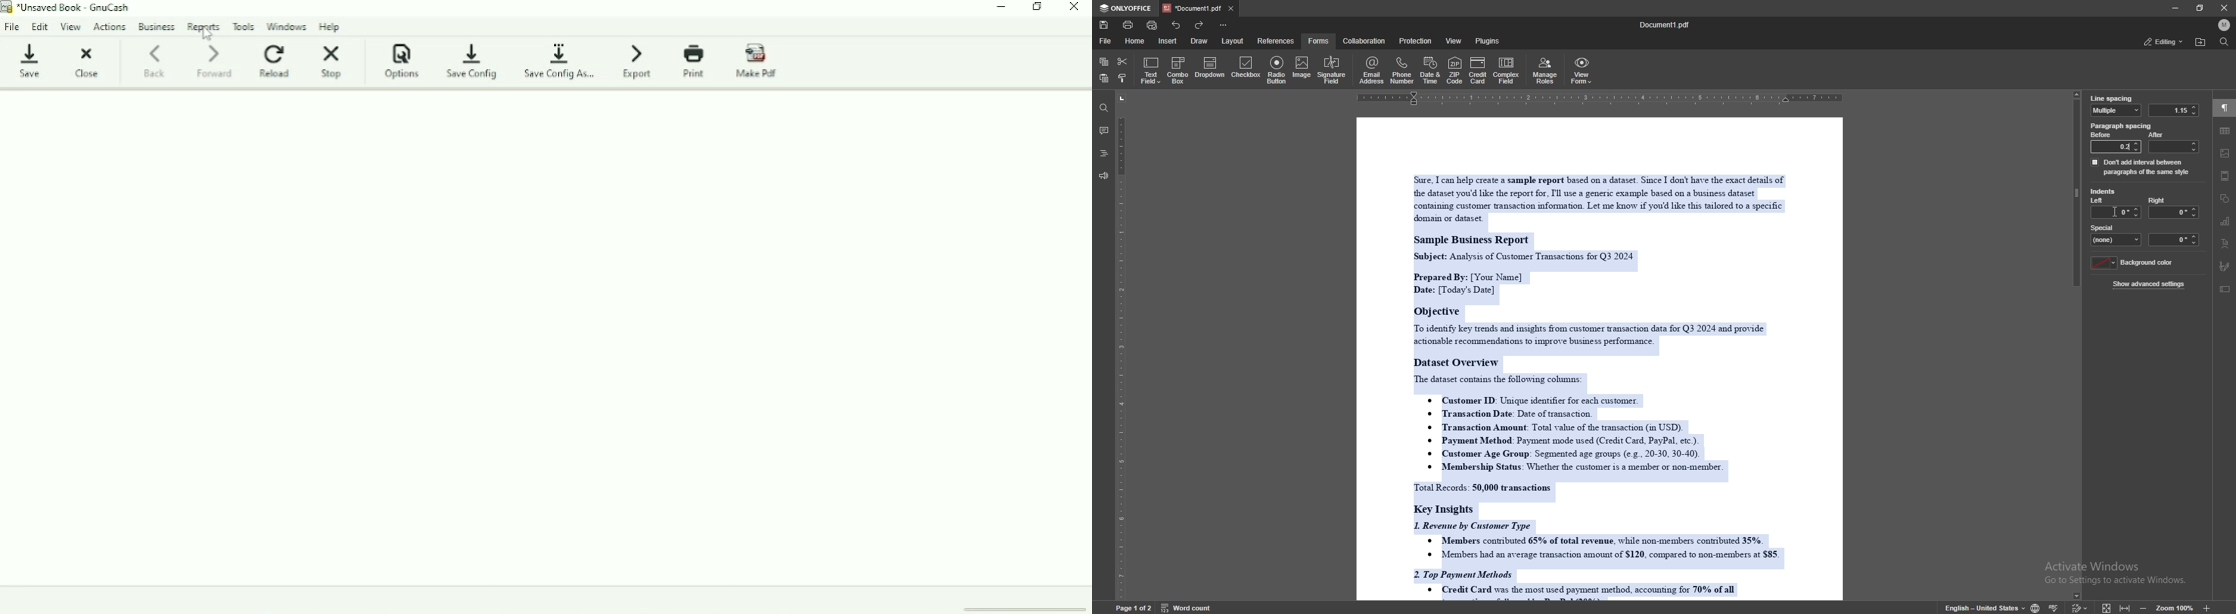 The width and height of the screenshot is (2240, 616). What do you see at coordinates (1278, 70) in the screenshot?
I see `radio button` at bounding box center [1278, 70].